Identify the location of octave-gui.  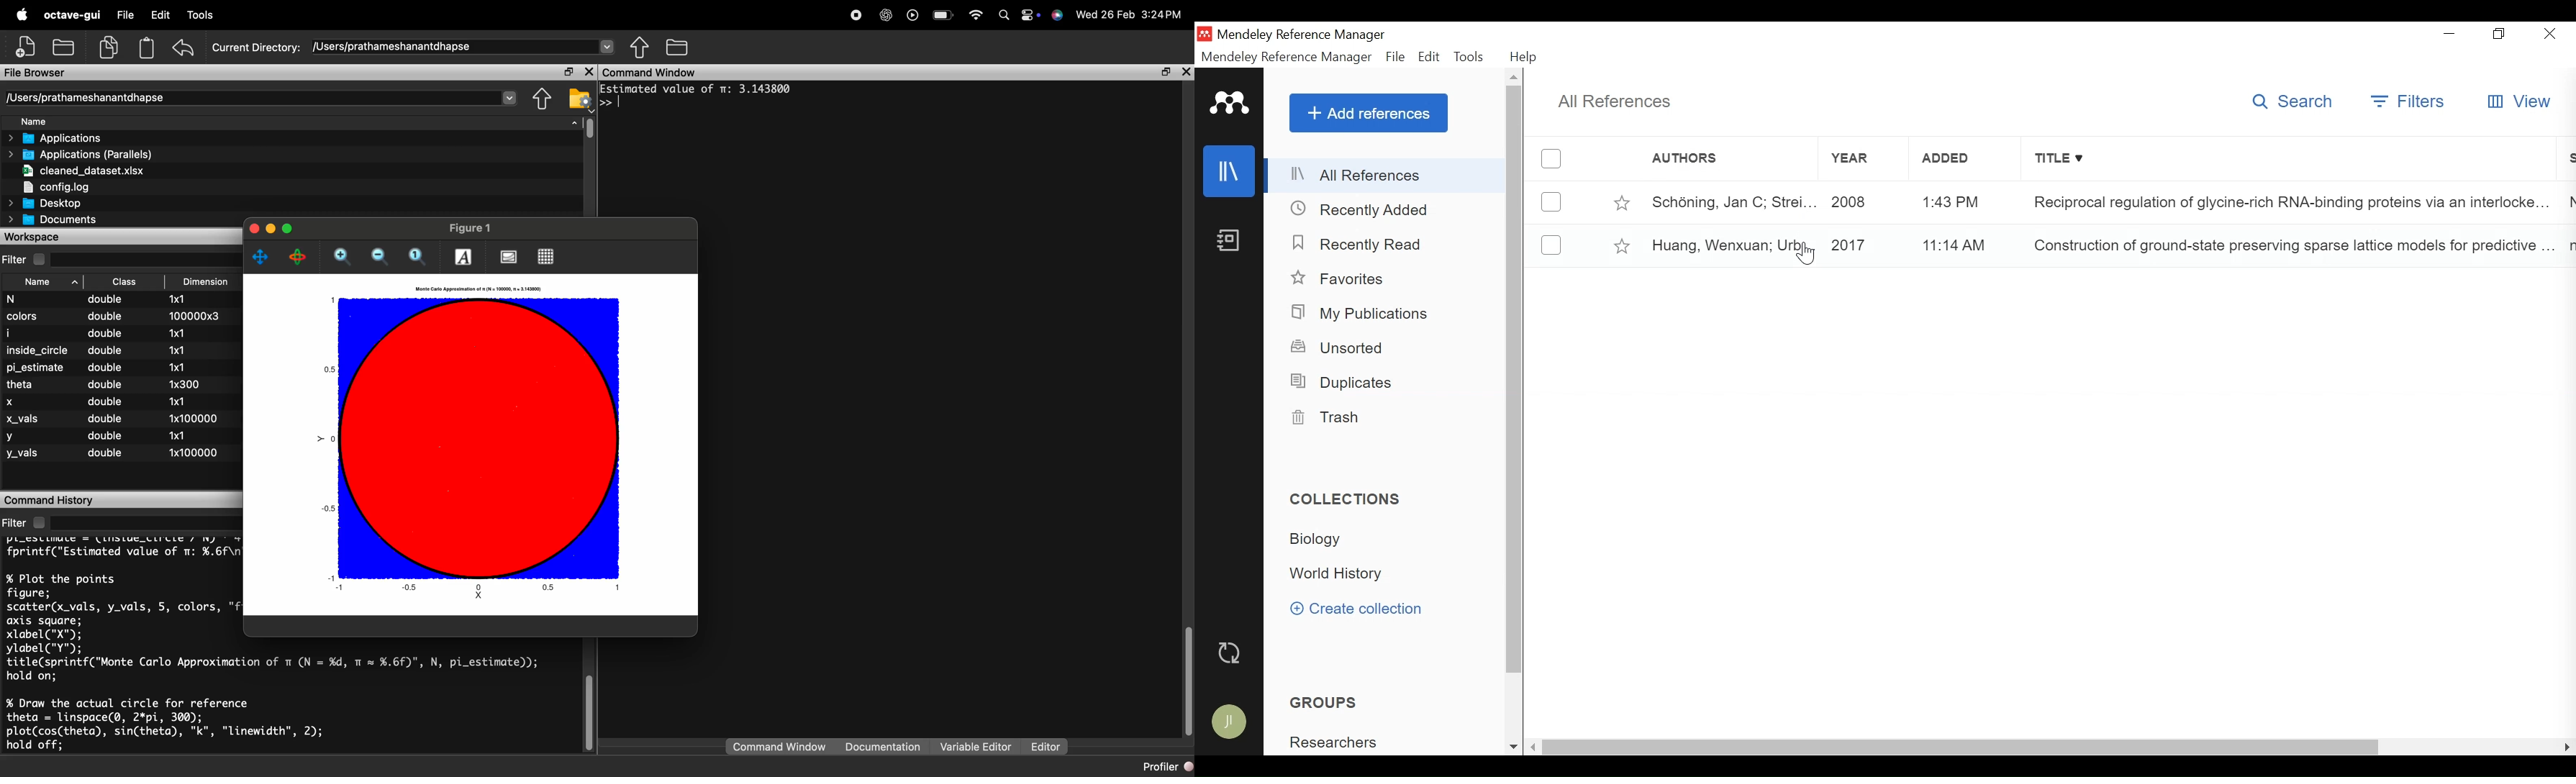
(70, 15).